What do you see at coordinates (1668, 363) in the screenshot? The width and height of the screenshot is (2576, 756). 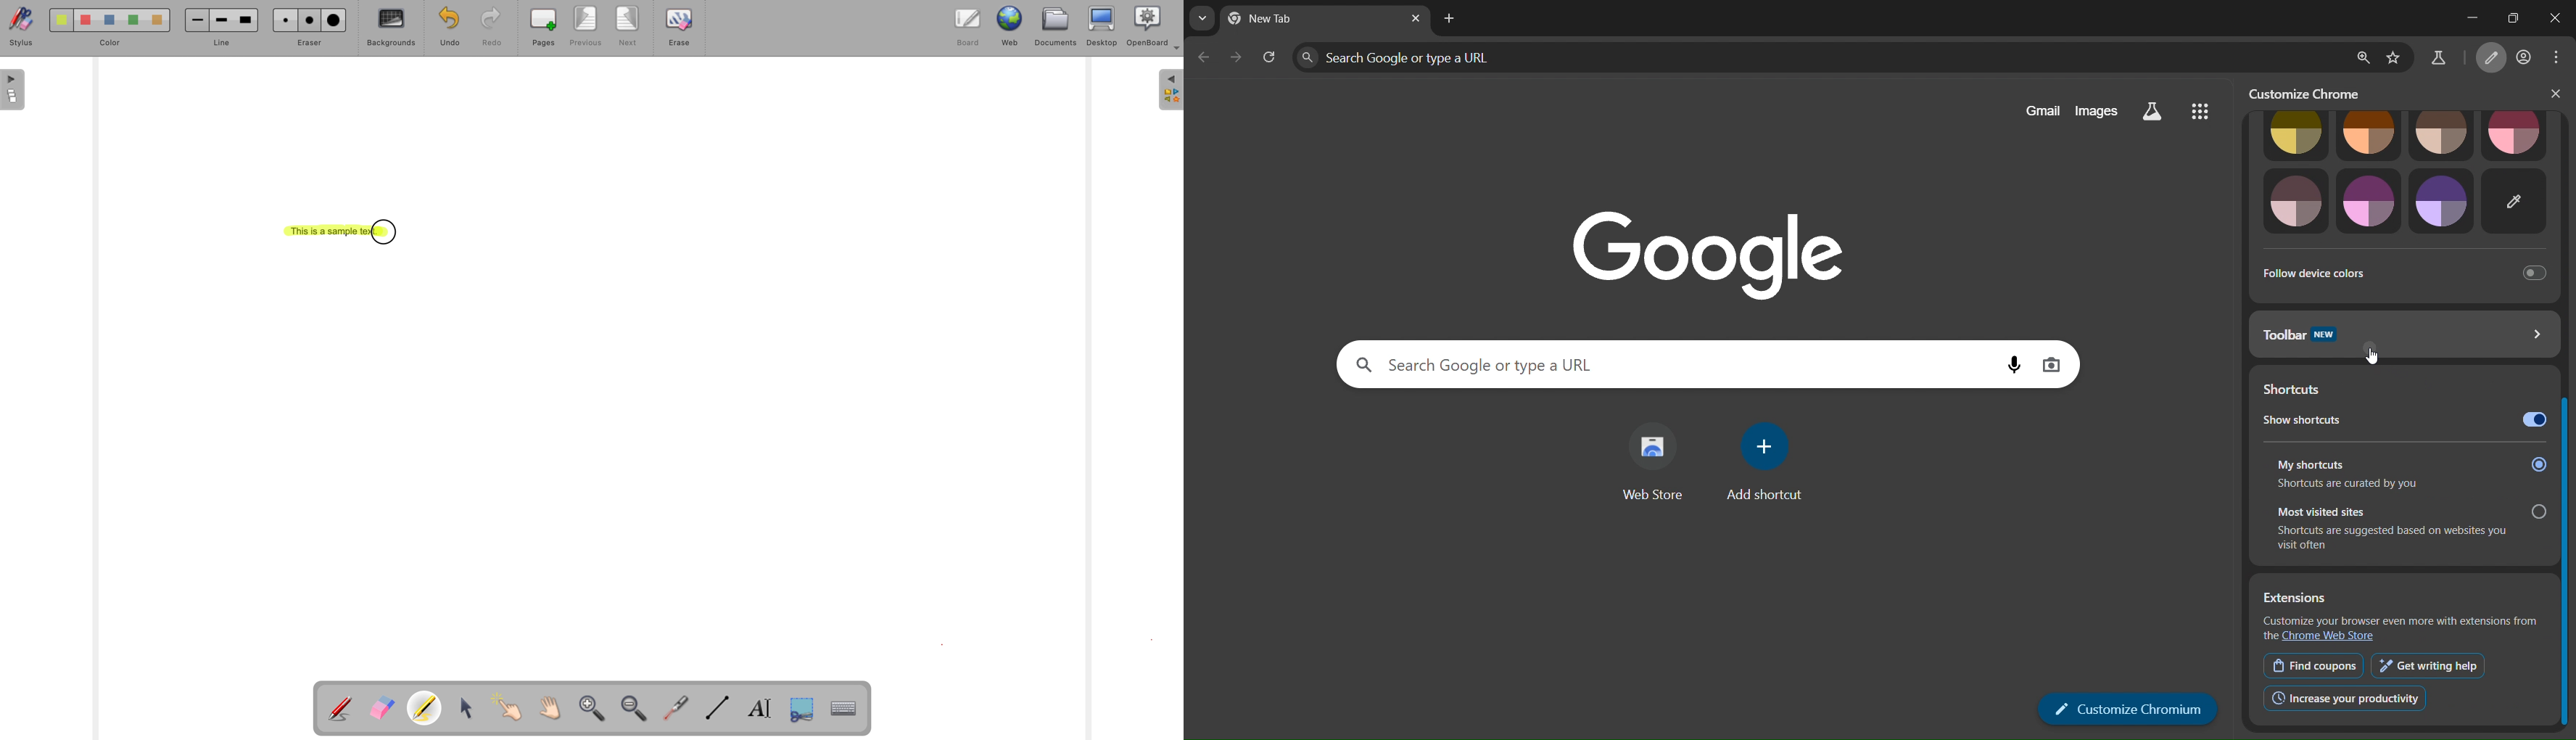 I see `Search google or type a URL` at bounding box center [1668, 363].